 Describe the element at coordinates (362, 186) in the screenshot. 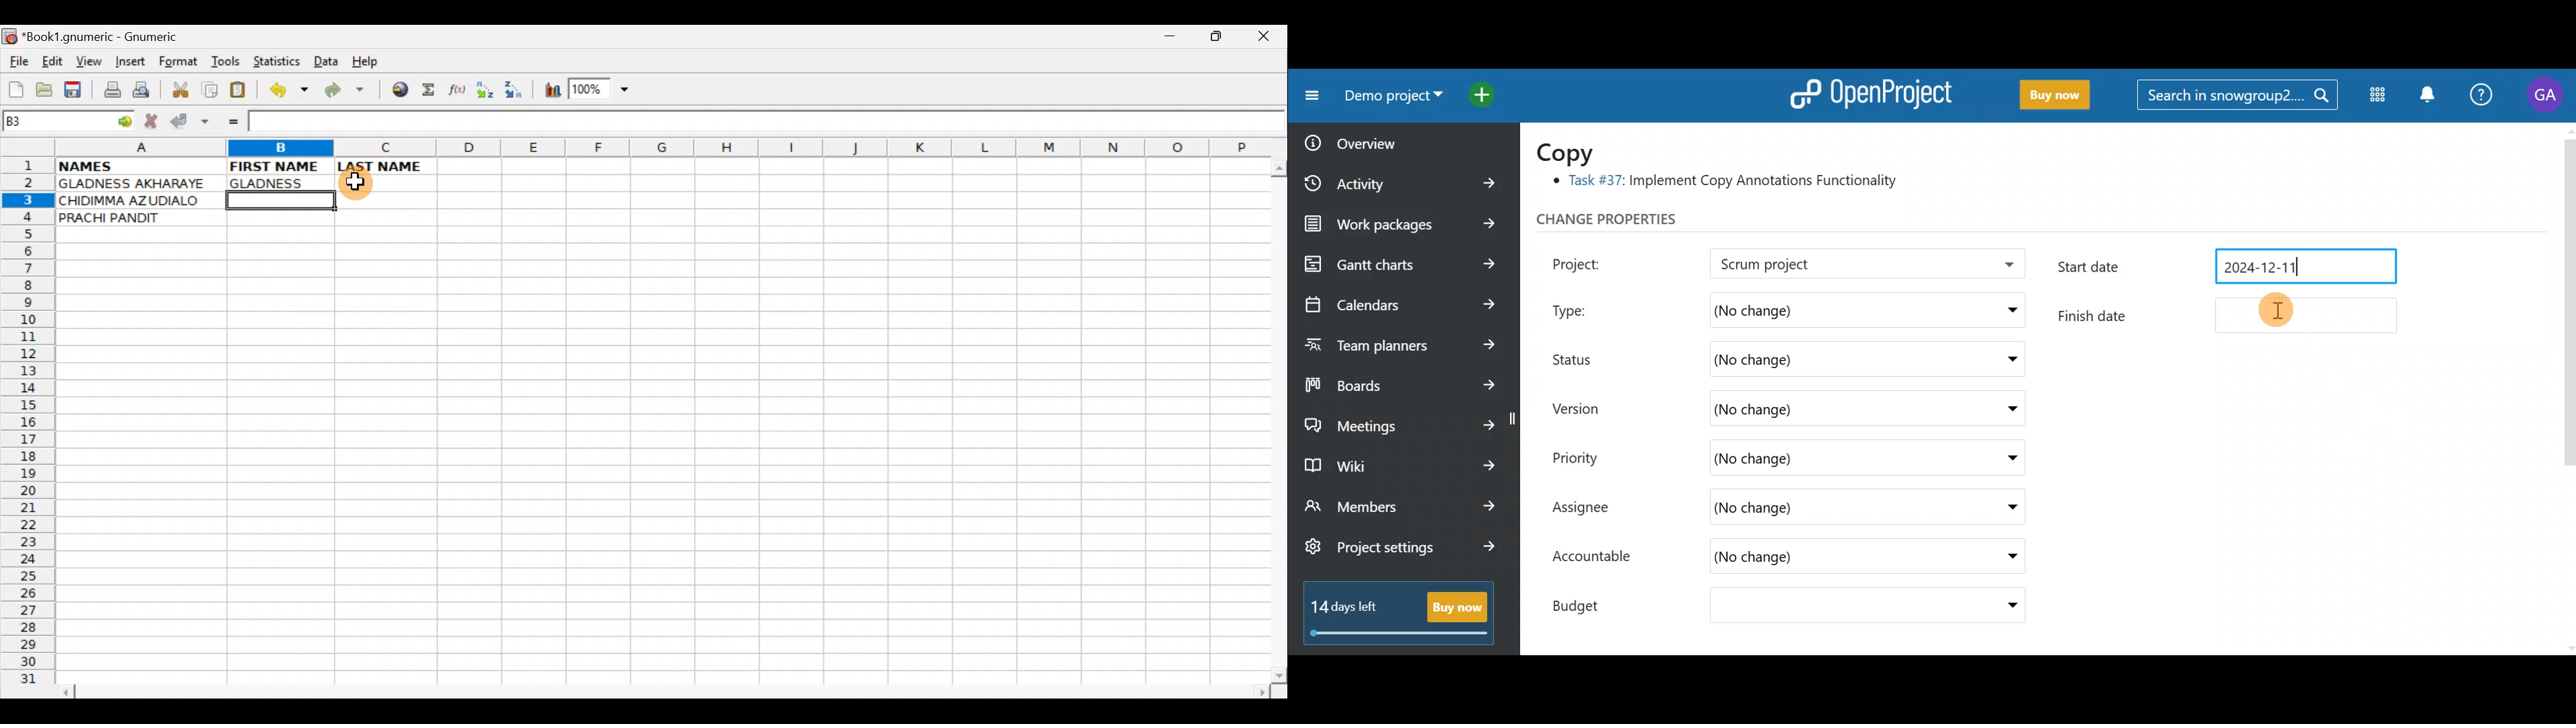

I see `Cursor on cell C3` at that location.